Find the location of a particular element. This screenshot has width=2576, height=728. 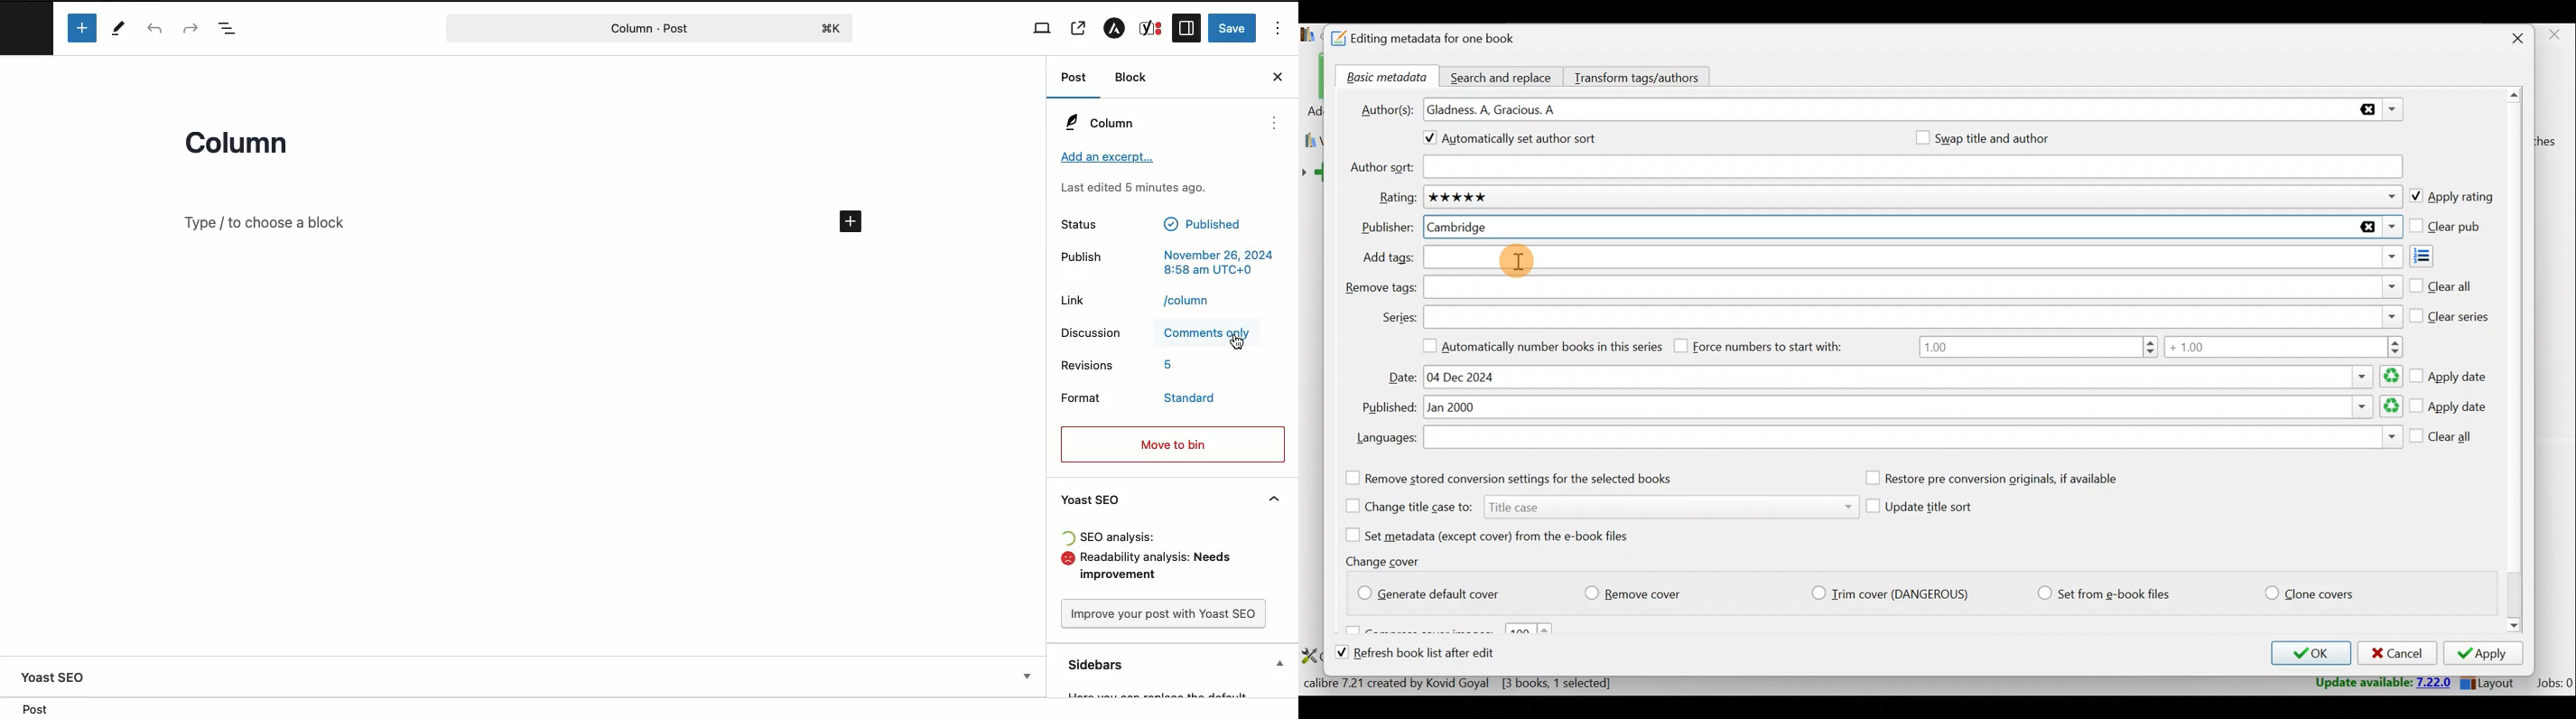

Editing metadata for one book is located at coordinates (1439, 39).